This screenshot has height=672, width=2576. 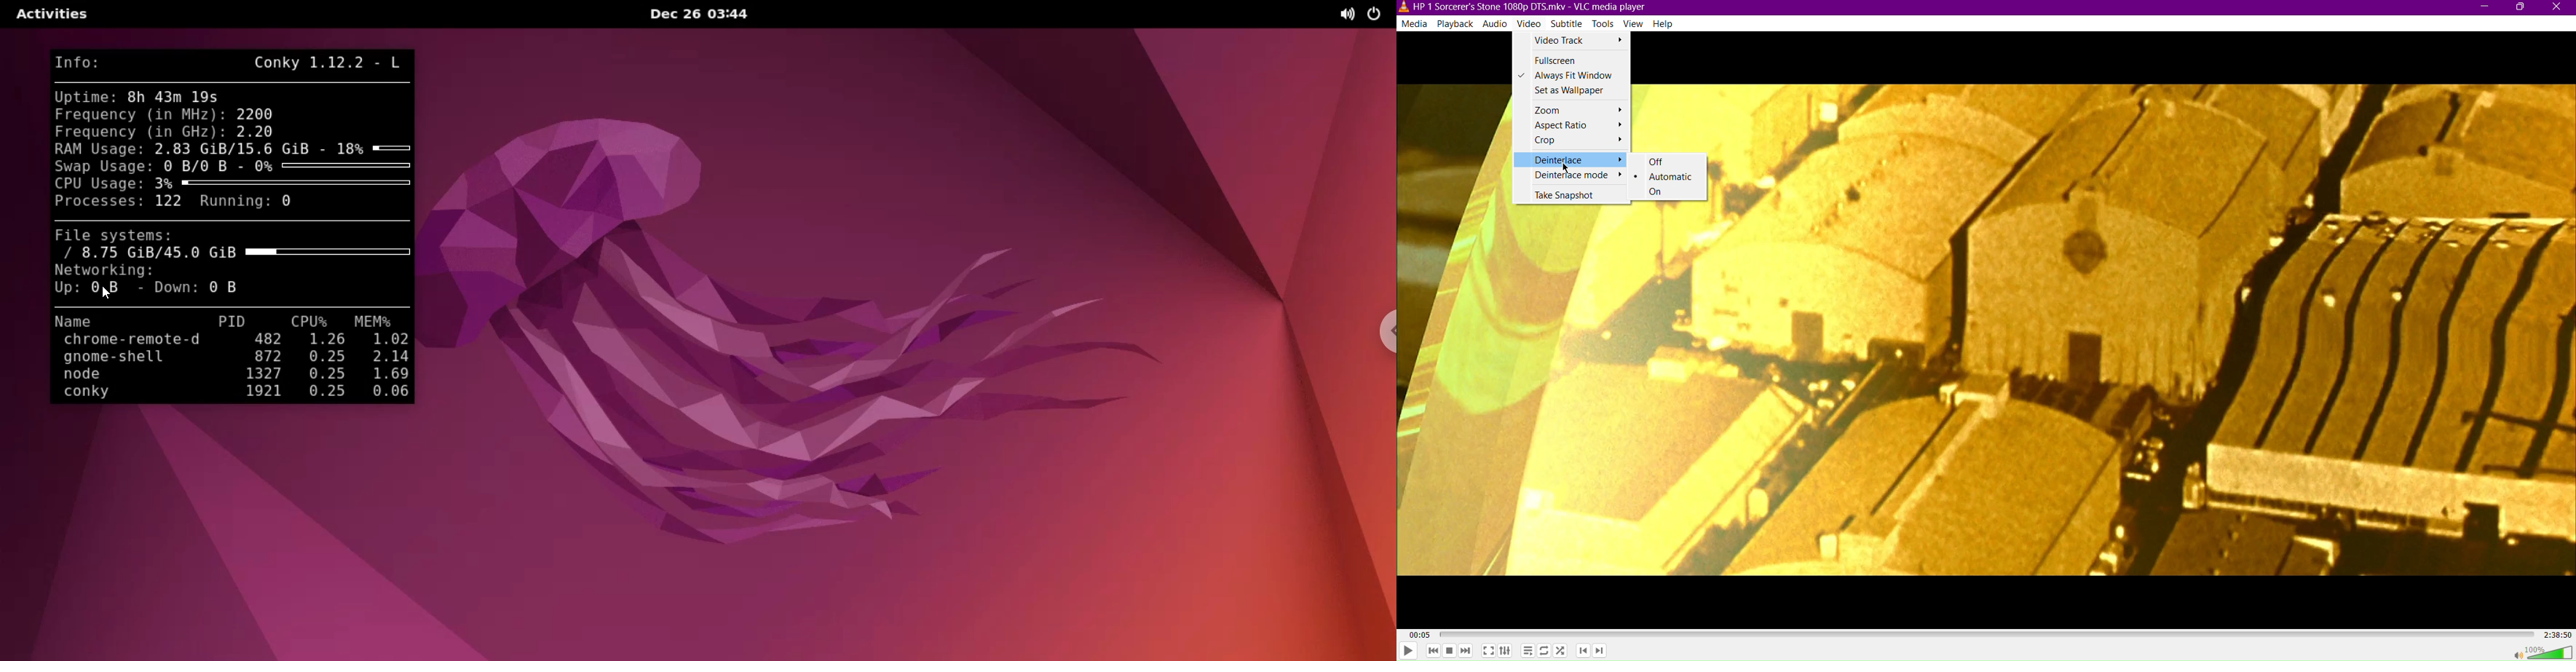 I want to click on Timeline, so click(x=1988, y=633).